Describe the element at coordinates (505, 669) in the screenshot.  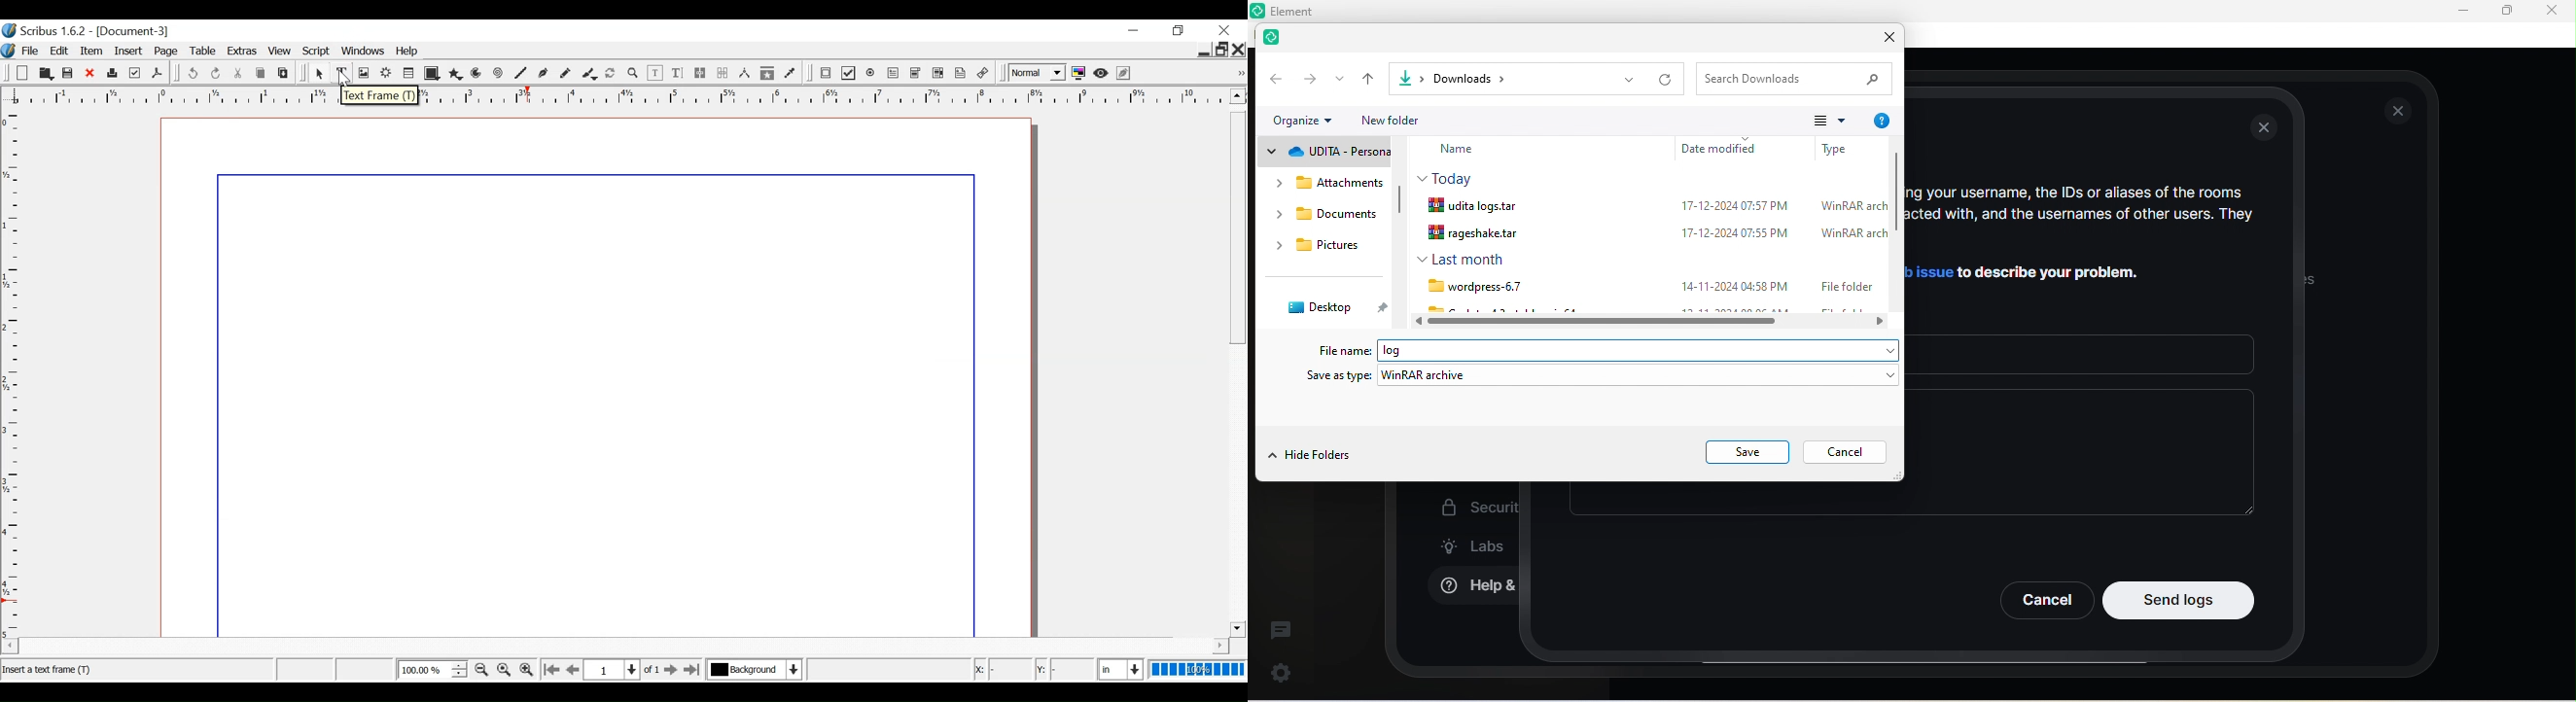
I see `Reset Zoom` at that location.